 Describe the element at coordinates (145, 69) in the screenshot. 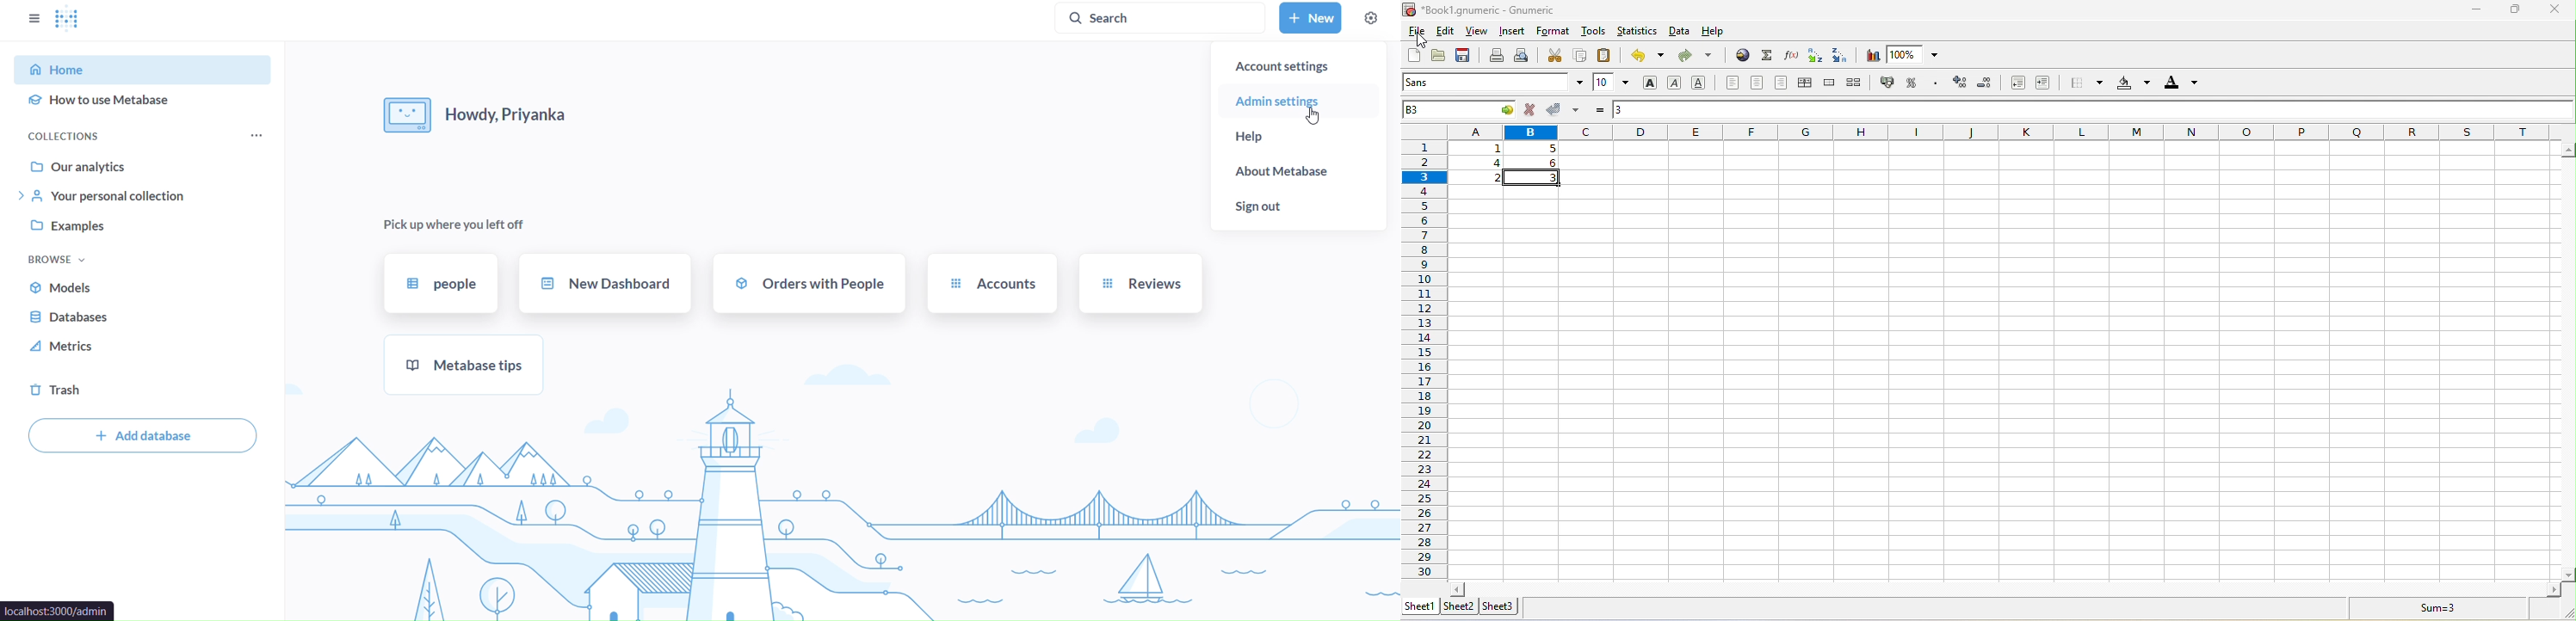

I see `home` at that location.